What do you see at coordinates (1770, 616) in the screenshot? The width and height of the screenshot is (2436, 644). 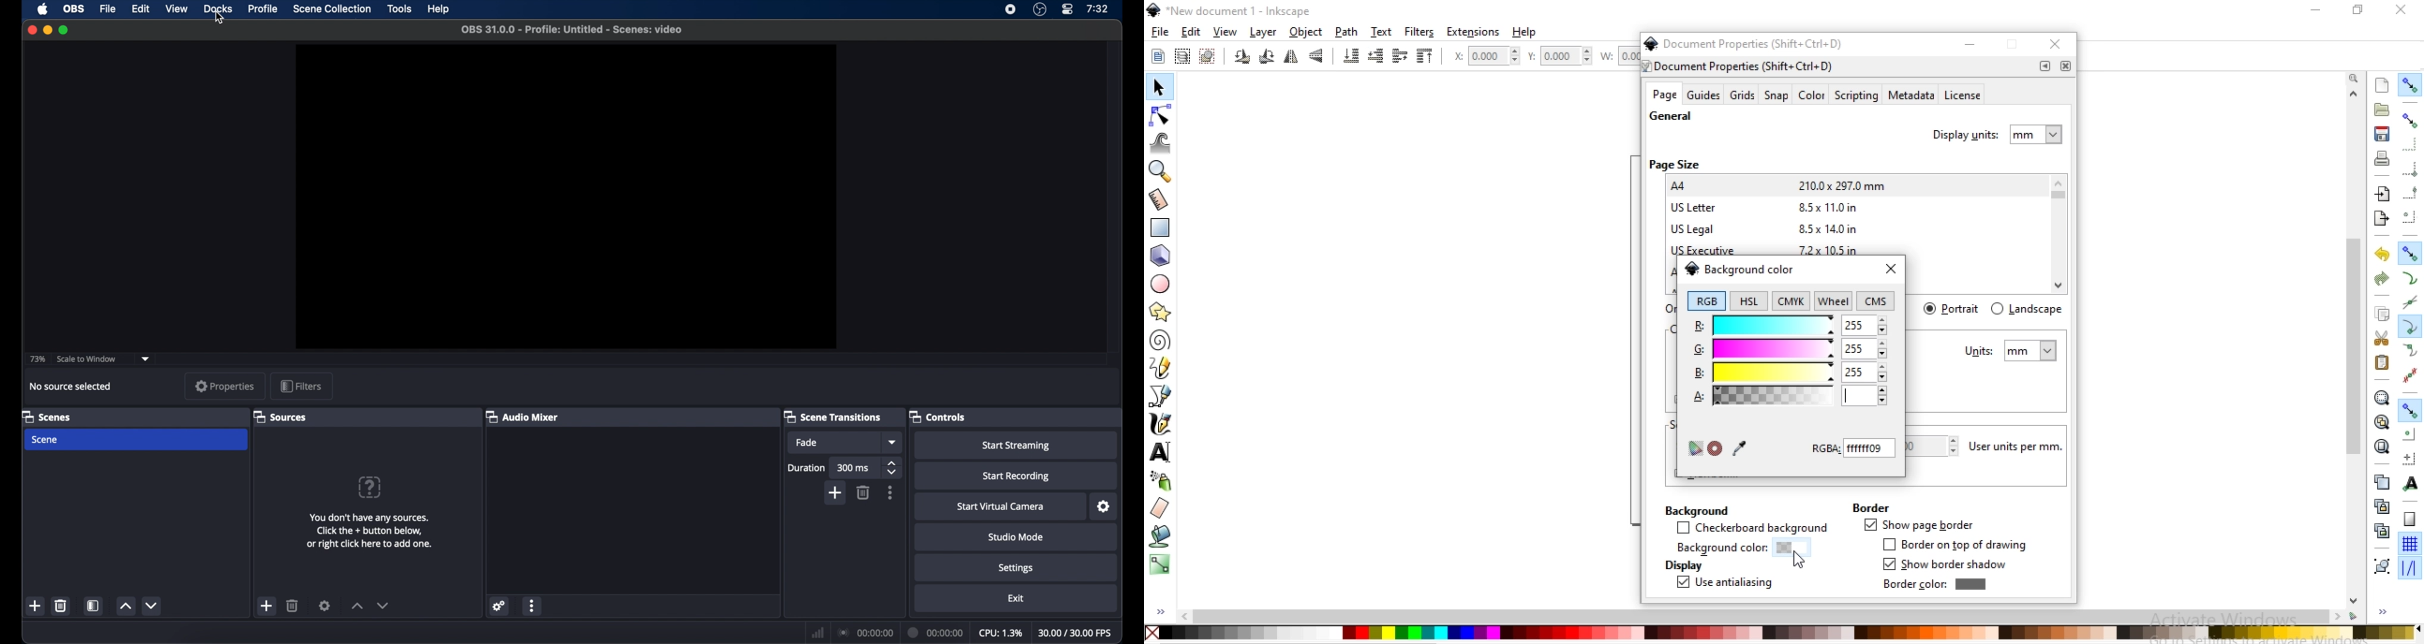 I see `scrollbar` at bounding box center [1770, 616].